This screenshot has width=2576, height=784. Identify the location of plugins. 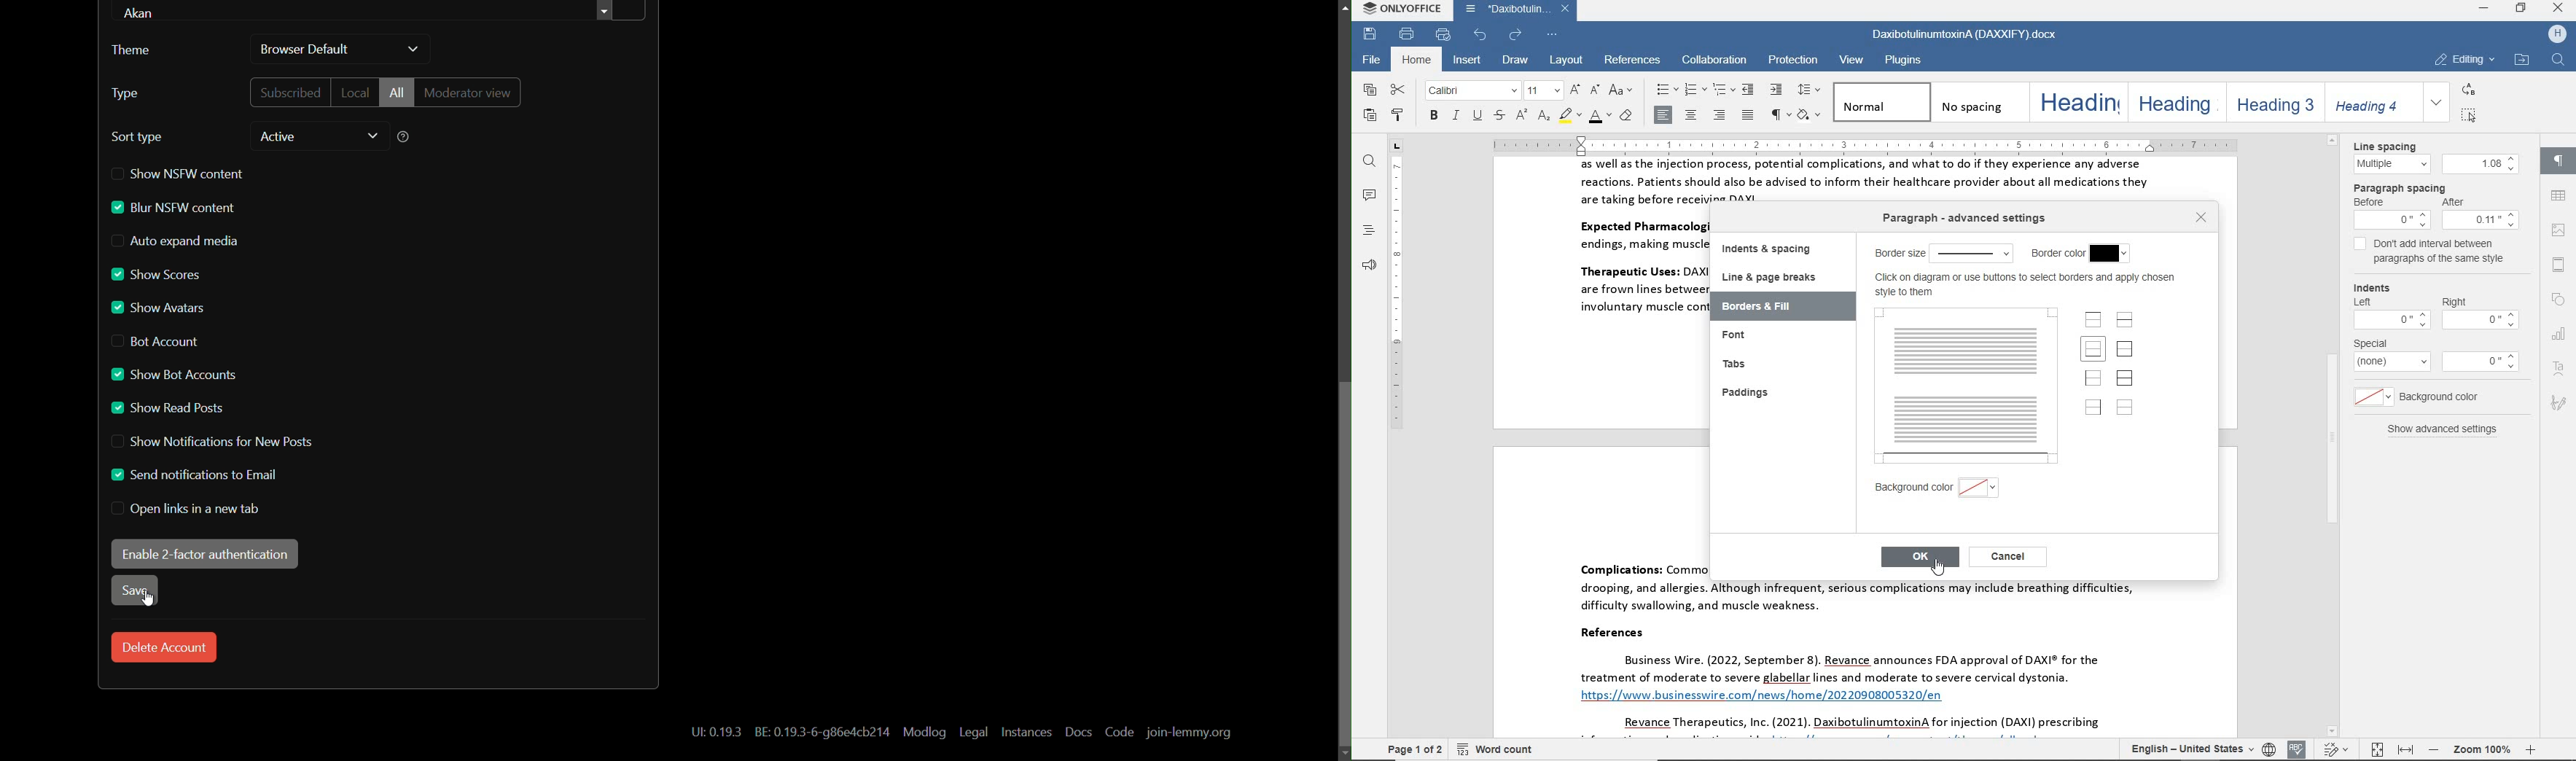
(1905, 61).